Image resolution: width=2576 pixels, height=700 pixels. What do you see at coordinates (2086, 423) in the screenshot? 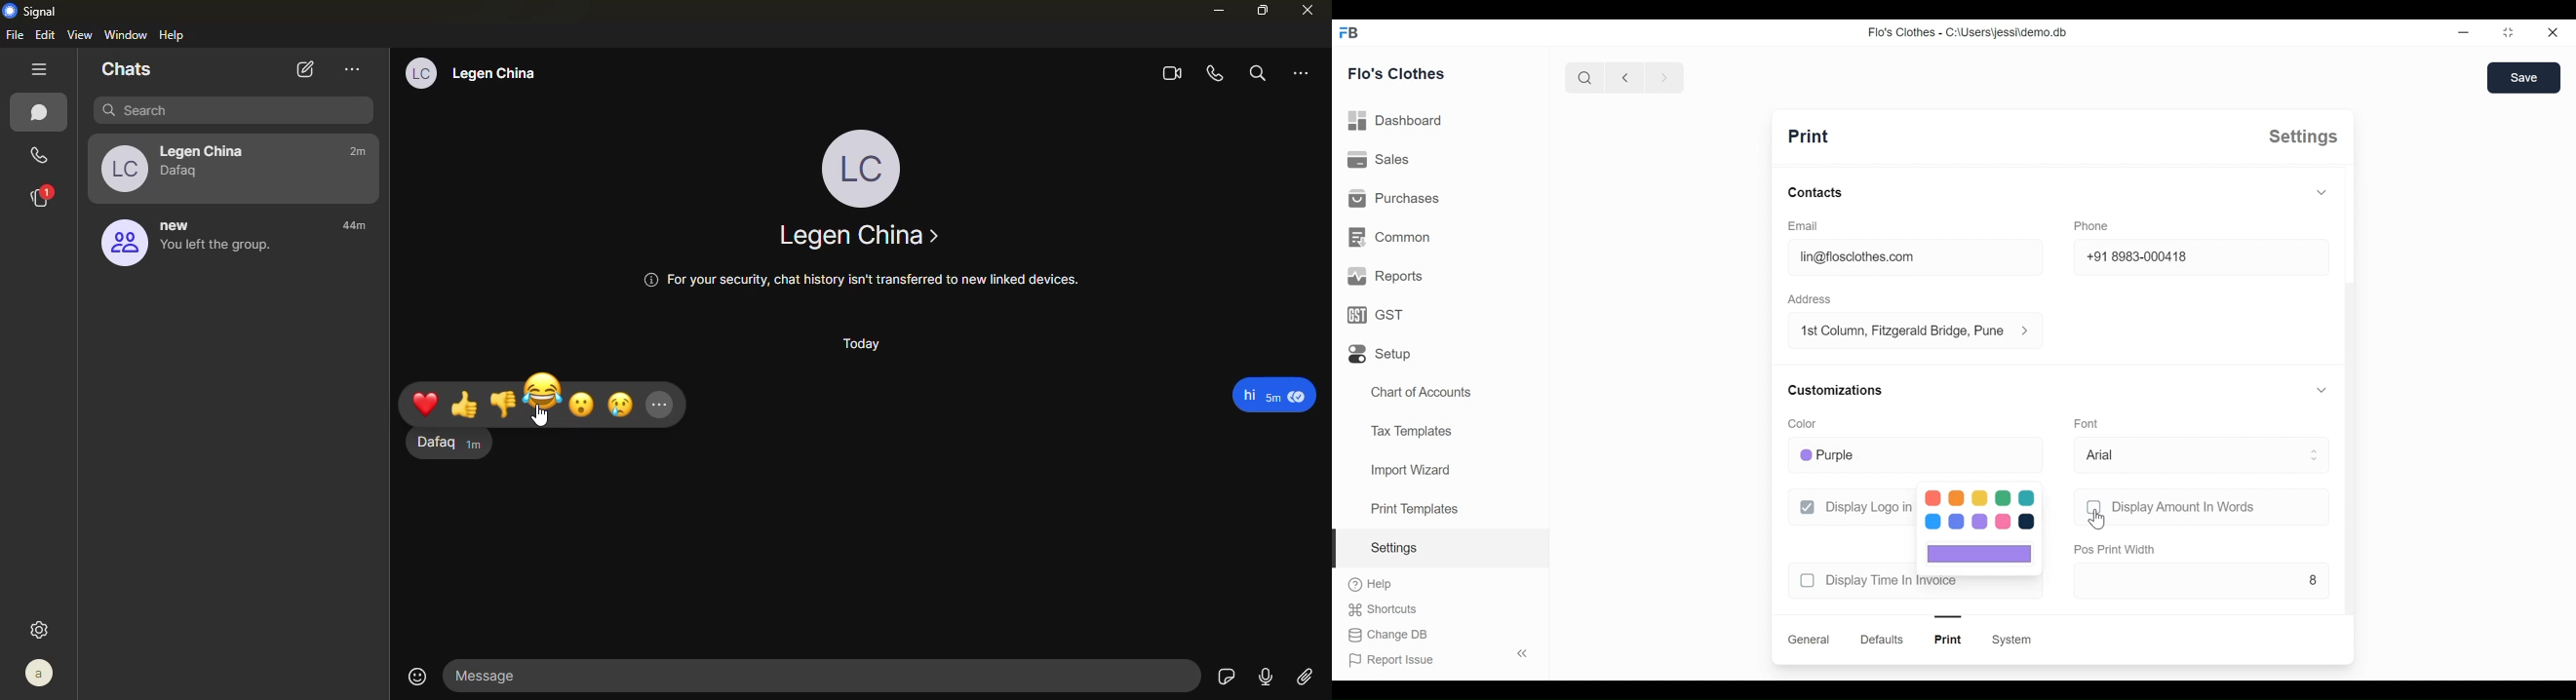
I see `font` at bounding box center [2086, 423].